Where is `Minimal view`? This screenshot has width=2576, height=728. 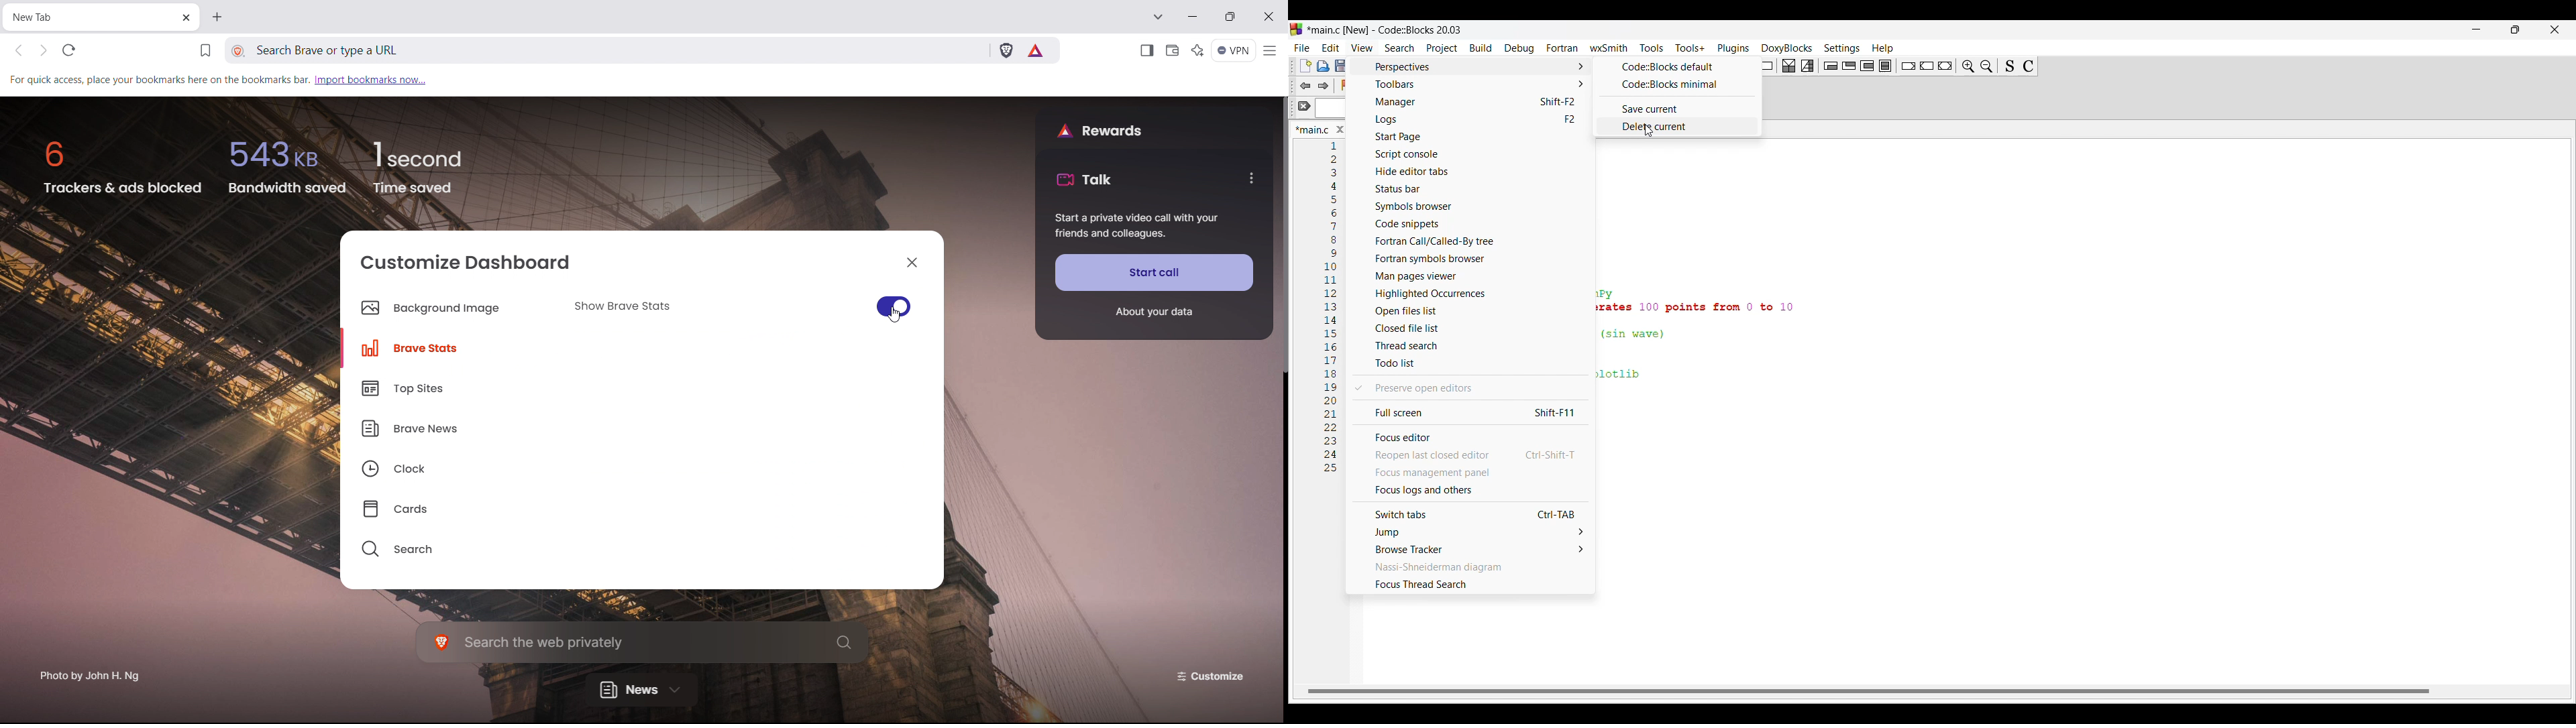 Minimal view is located at coordinates (1675, 84).